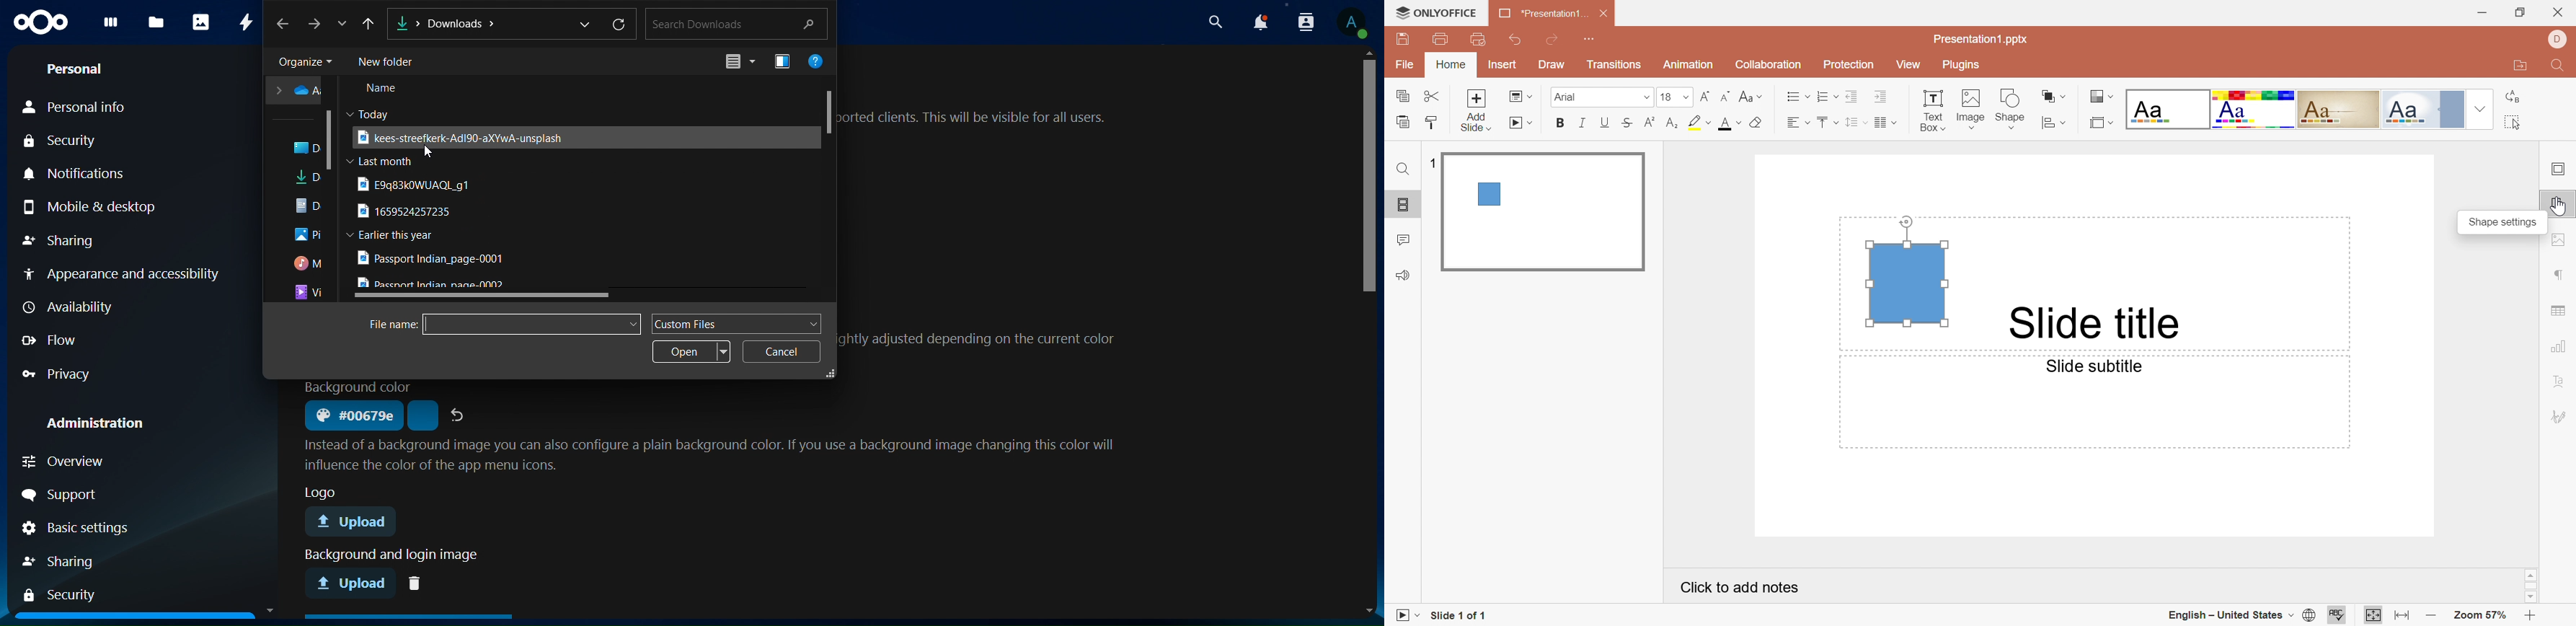  Describe the element at coordinates (2563, 382) in the screenshot. I see `Text Art settings` at that location.